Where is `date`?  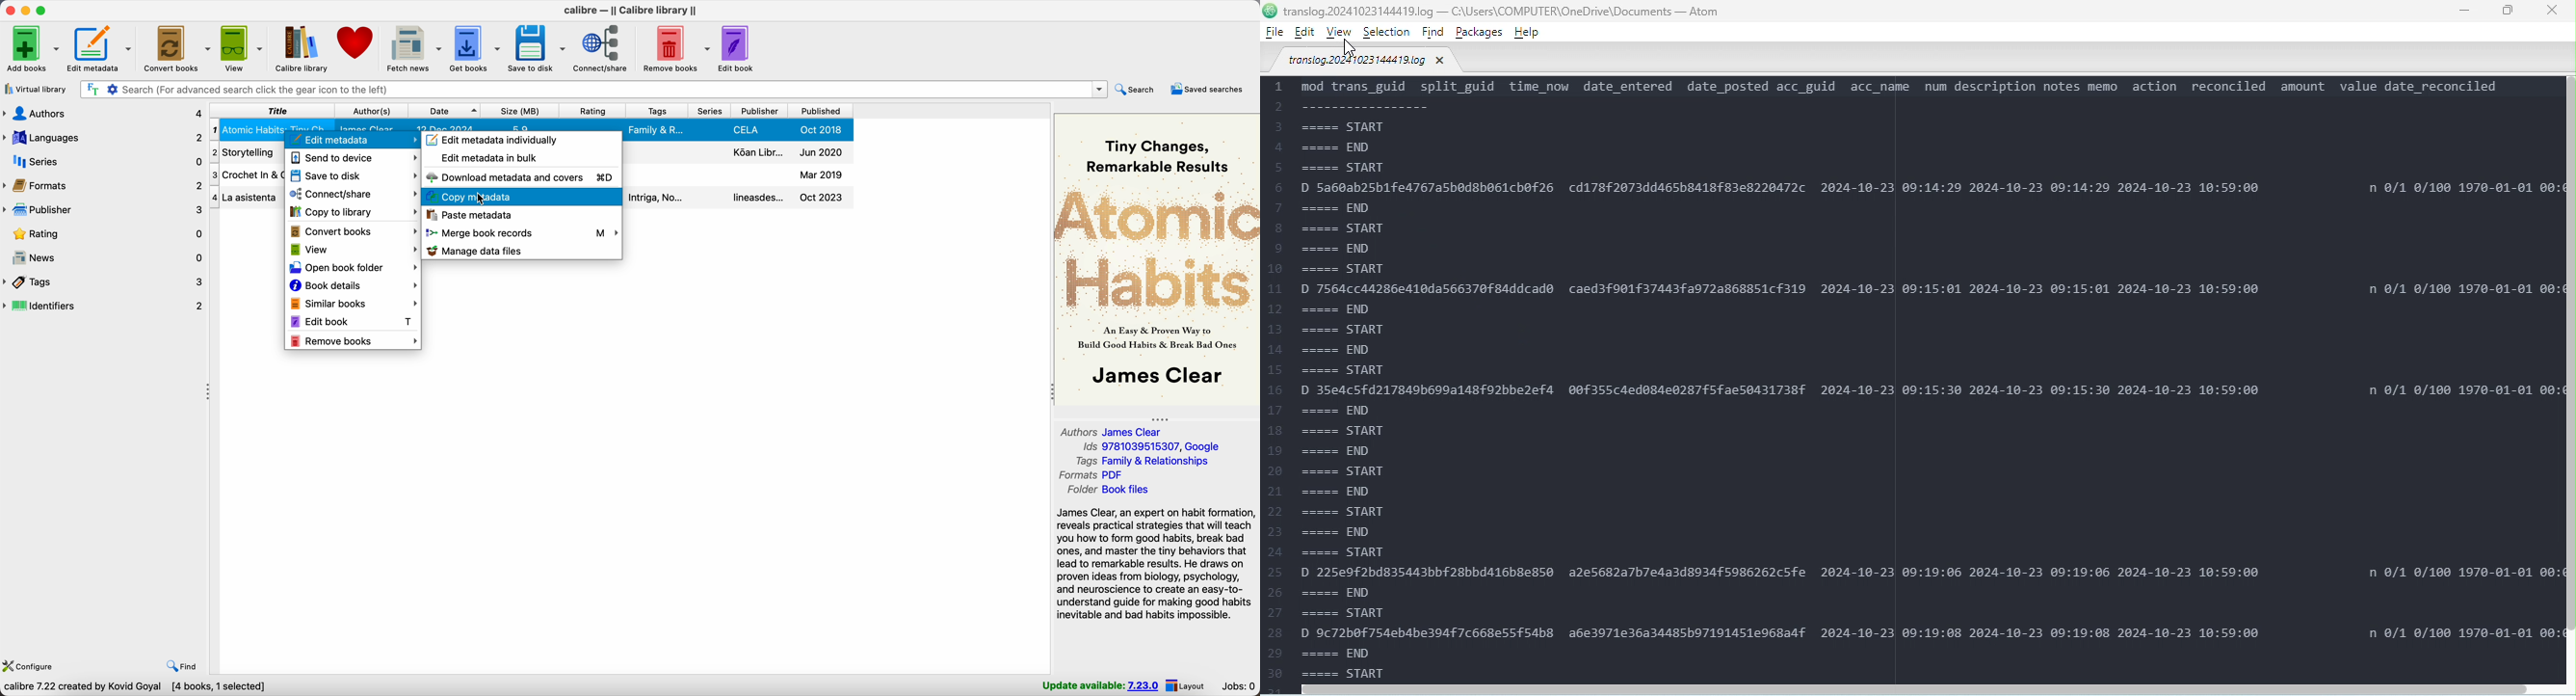 date is located at coordinates (445, 111).